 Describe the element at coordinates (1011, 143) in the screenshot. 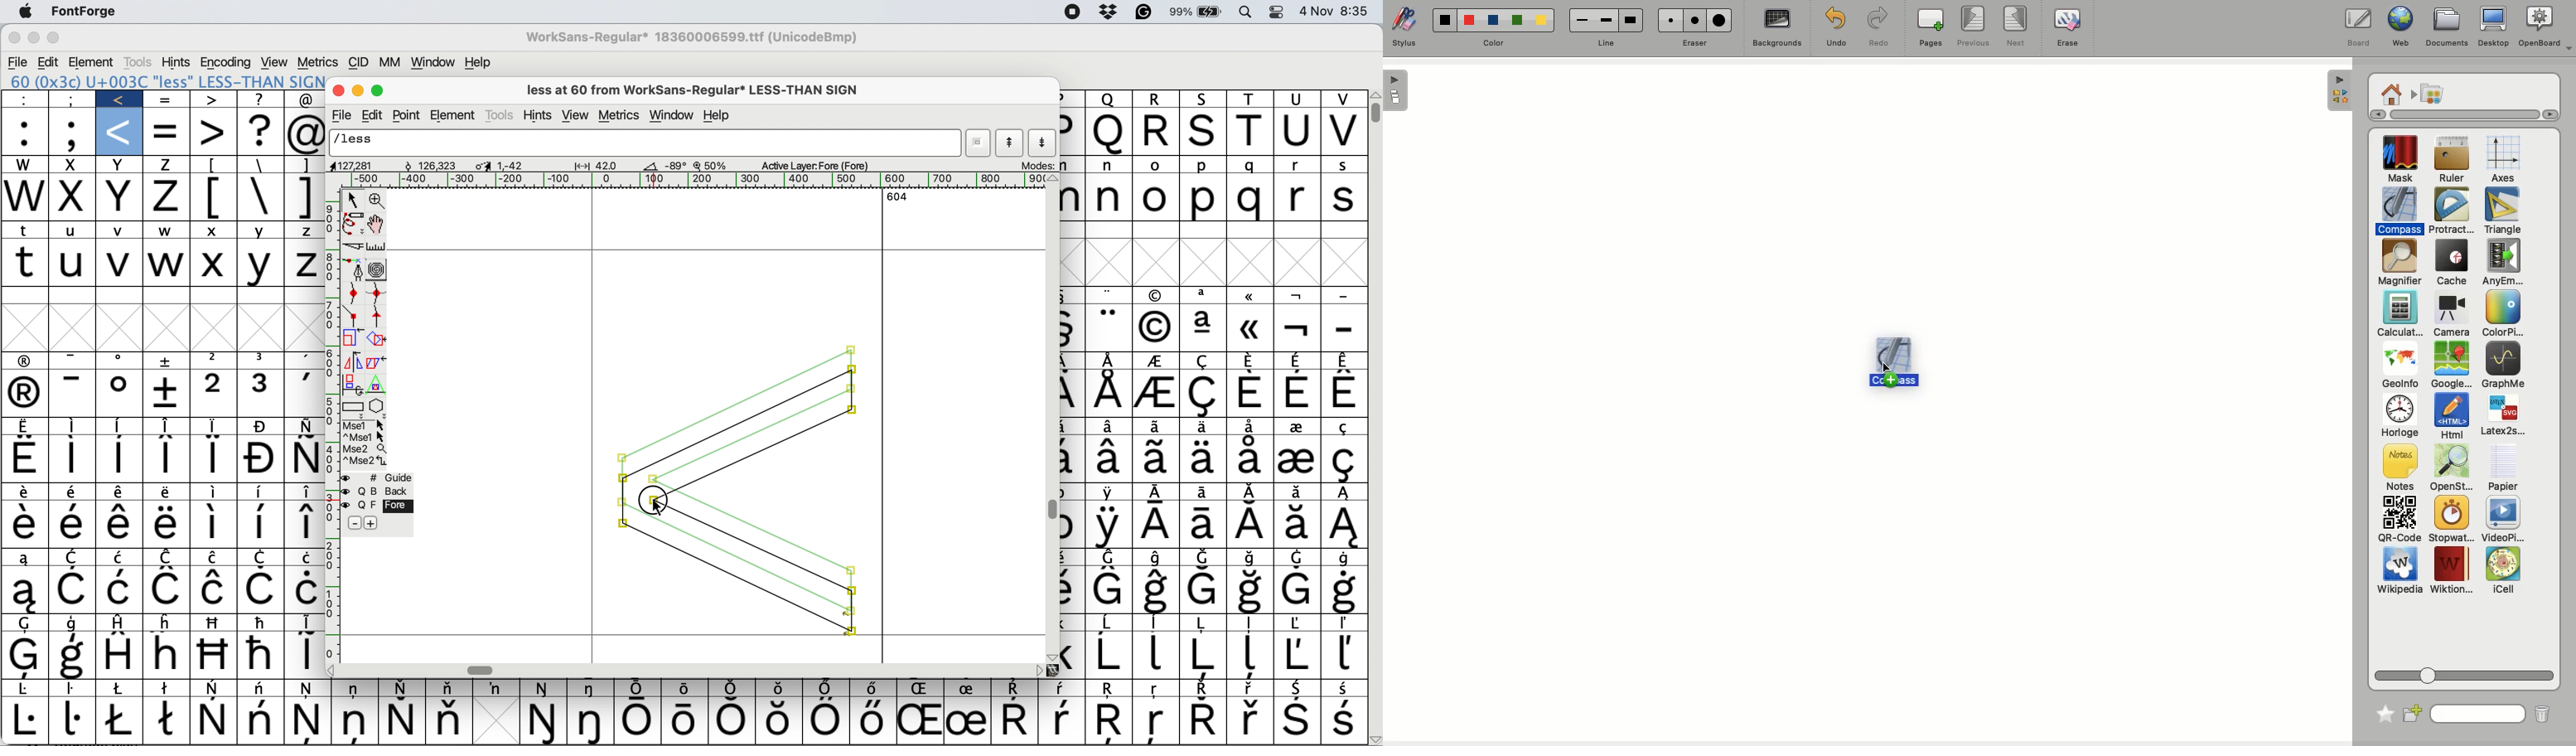

I see `show previous letter` at that location.